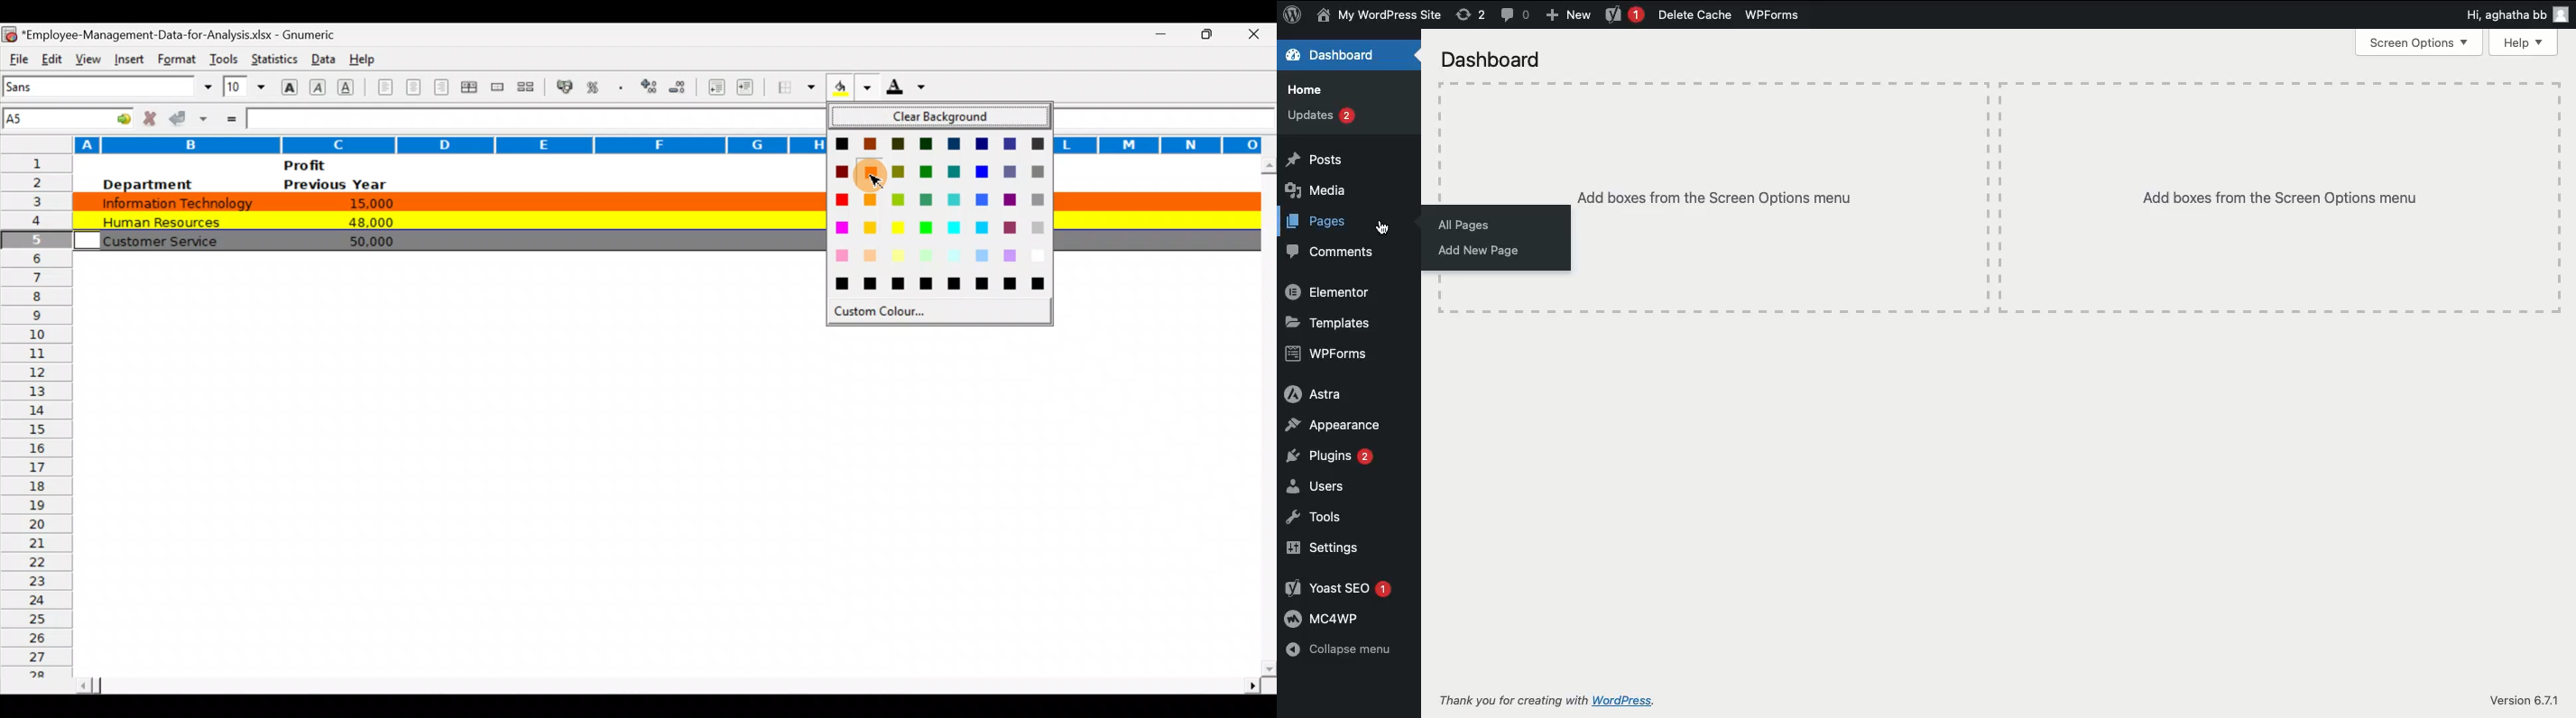 The height and width of the screenshot is (728, 2576). I want to click on Screen options, so click(2419, 45).